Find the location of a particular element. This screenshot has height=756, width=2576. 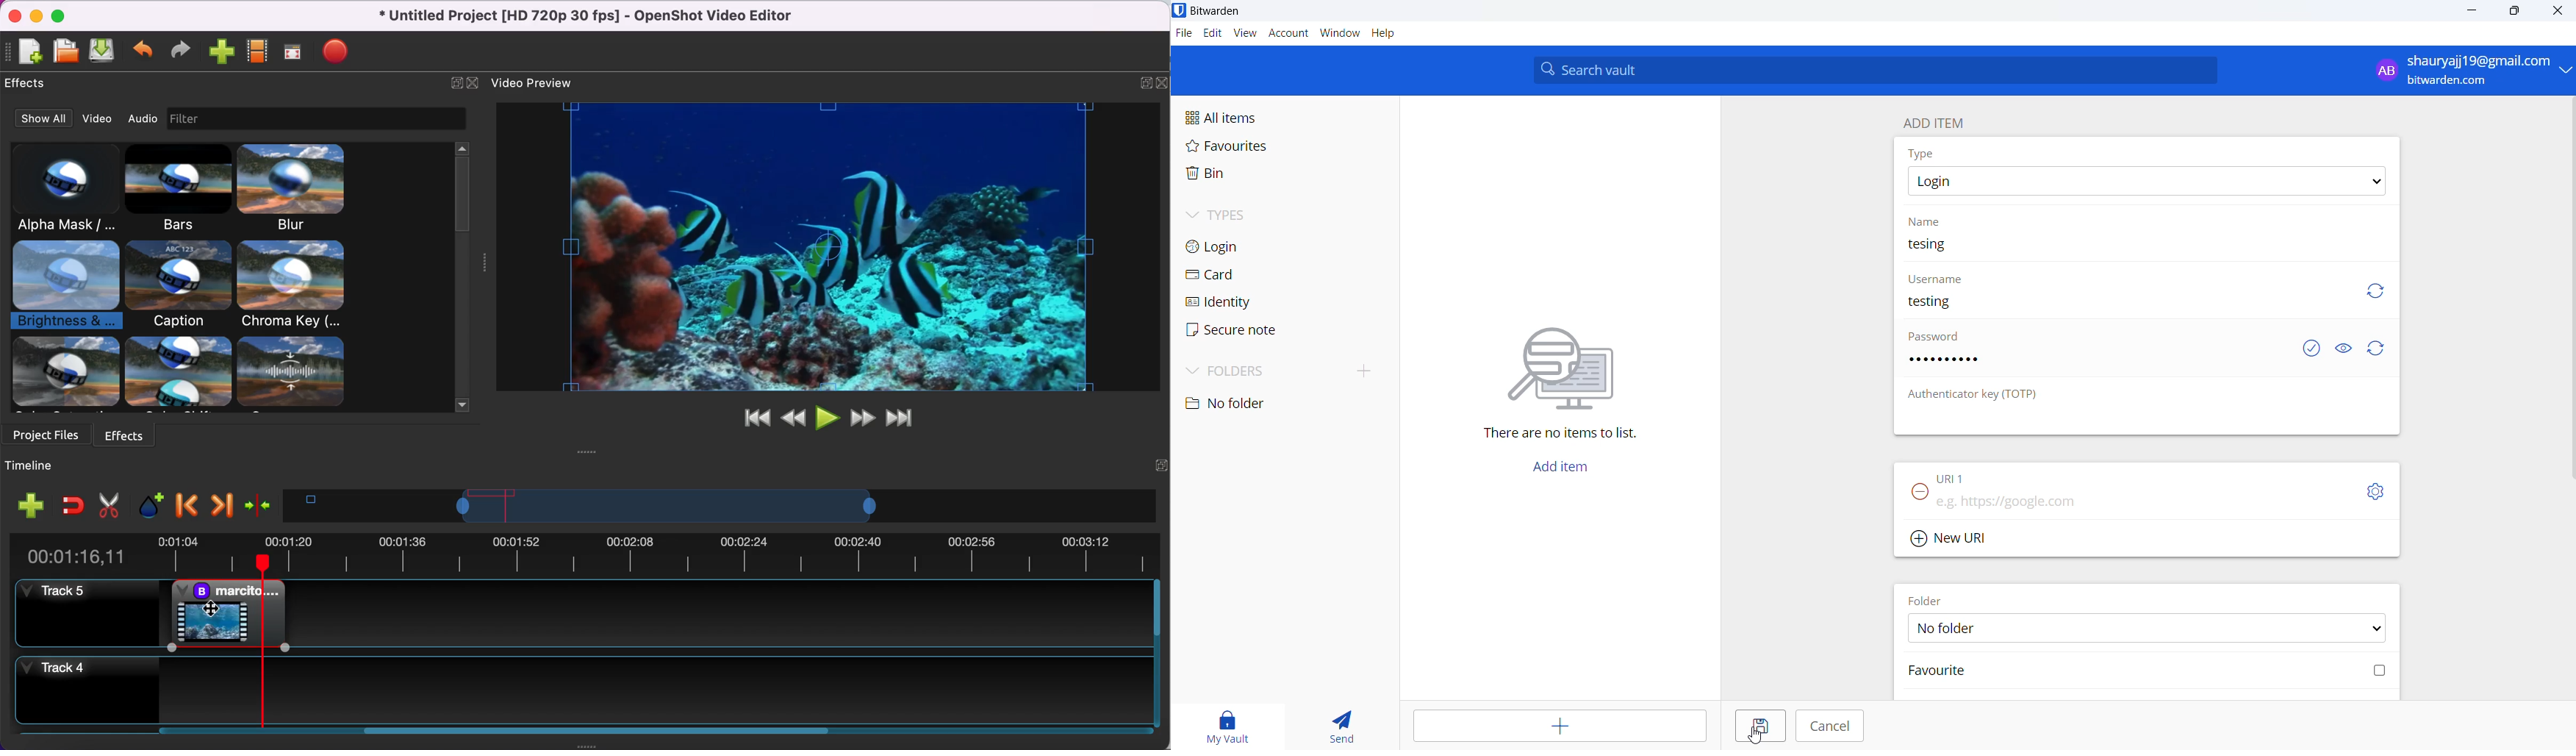

image is located at coordinates (187, 119).